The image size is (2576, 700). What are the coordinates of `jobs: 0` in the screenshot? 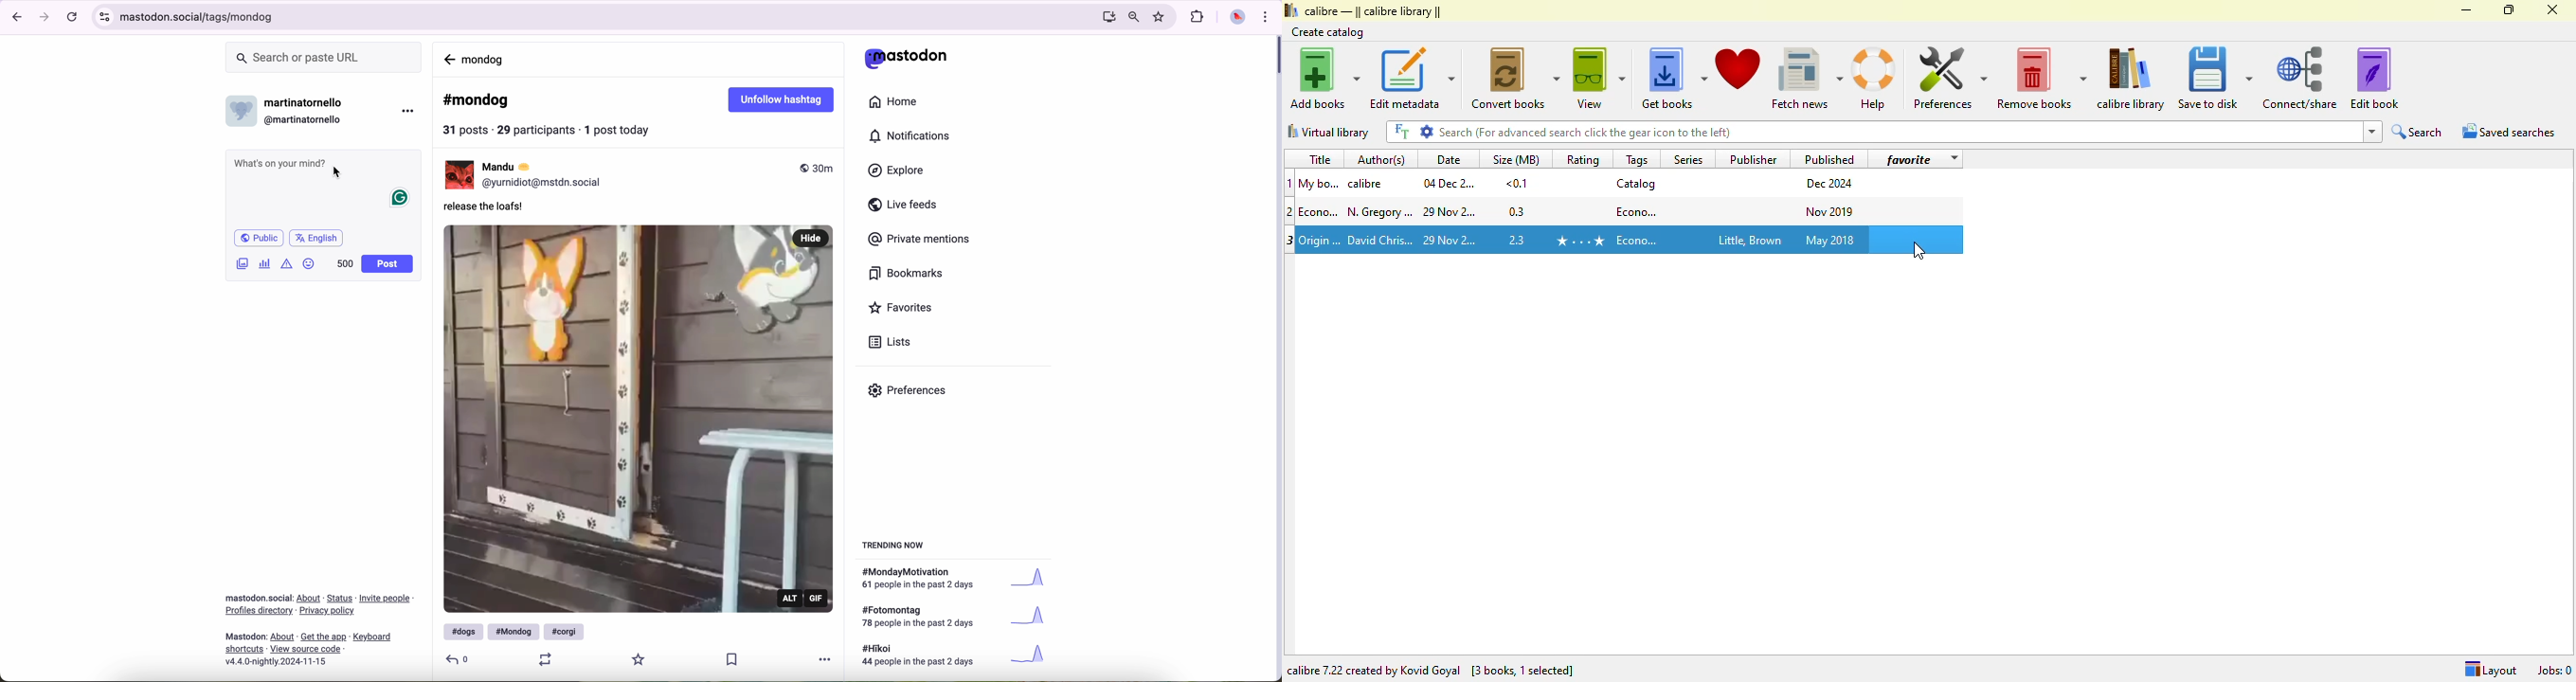 It's located at (2554, 670).